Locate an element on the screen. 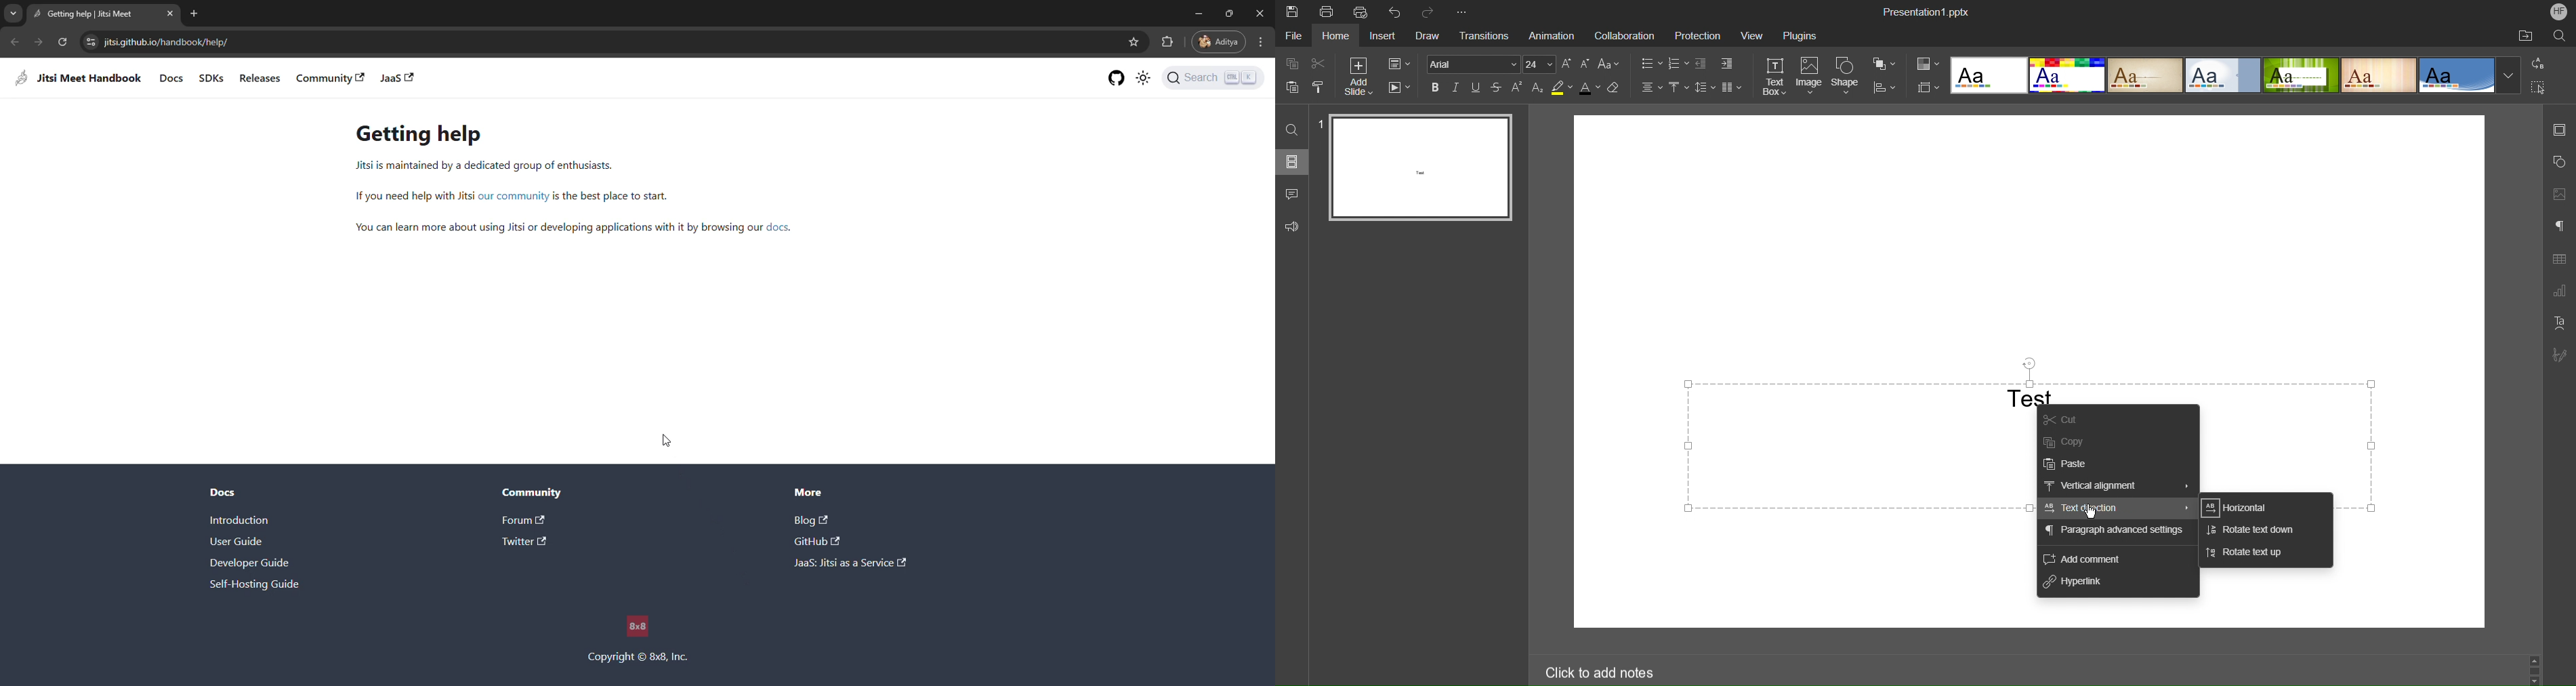 This screenshot has width=2576, height=700. Subscript is located at coordinates (1537, 88).